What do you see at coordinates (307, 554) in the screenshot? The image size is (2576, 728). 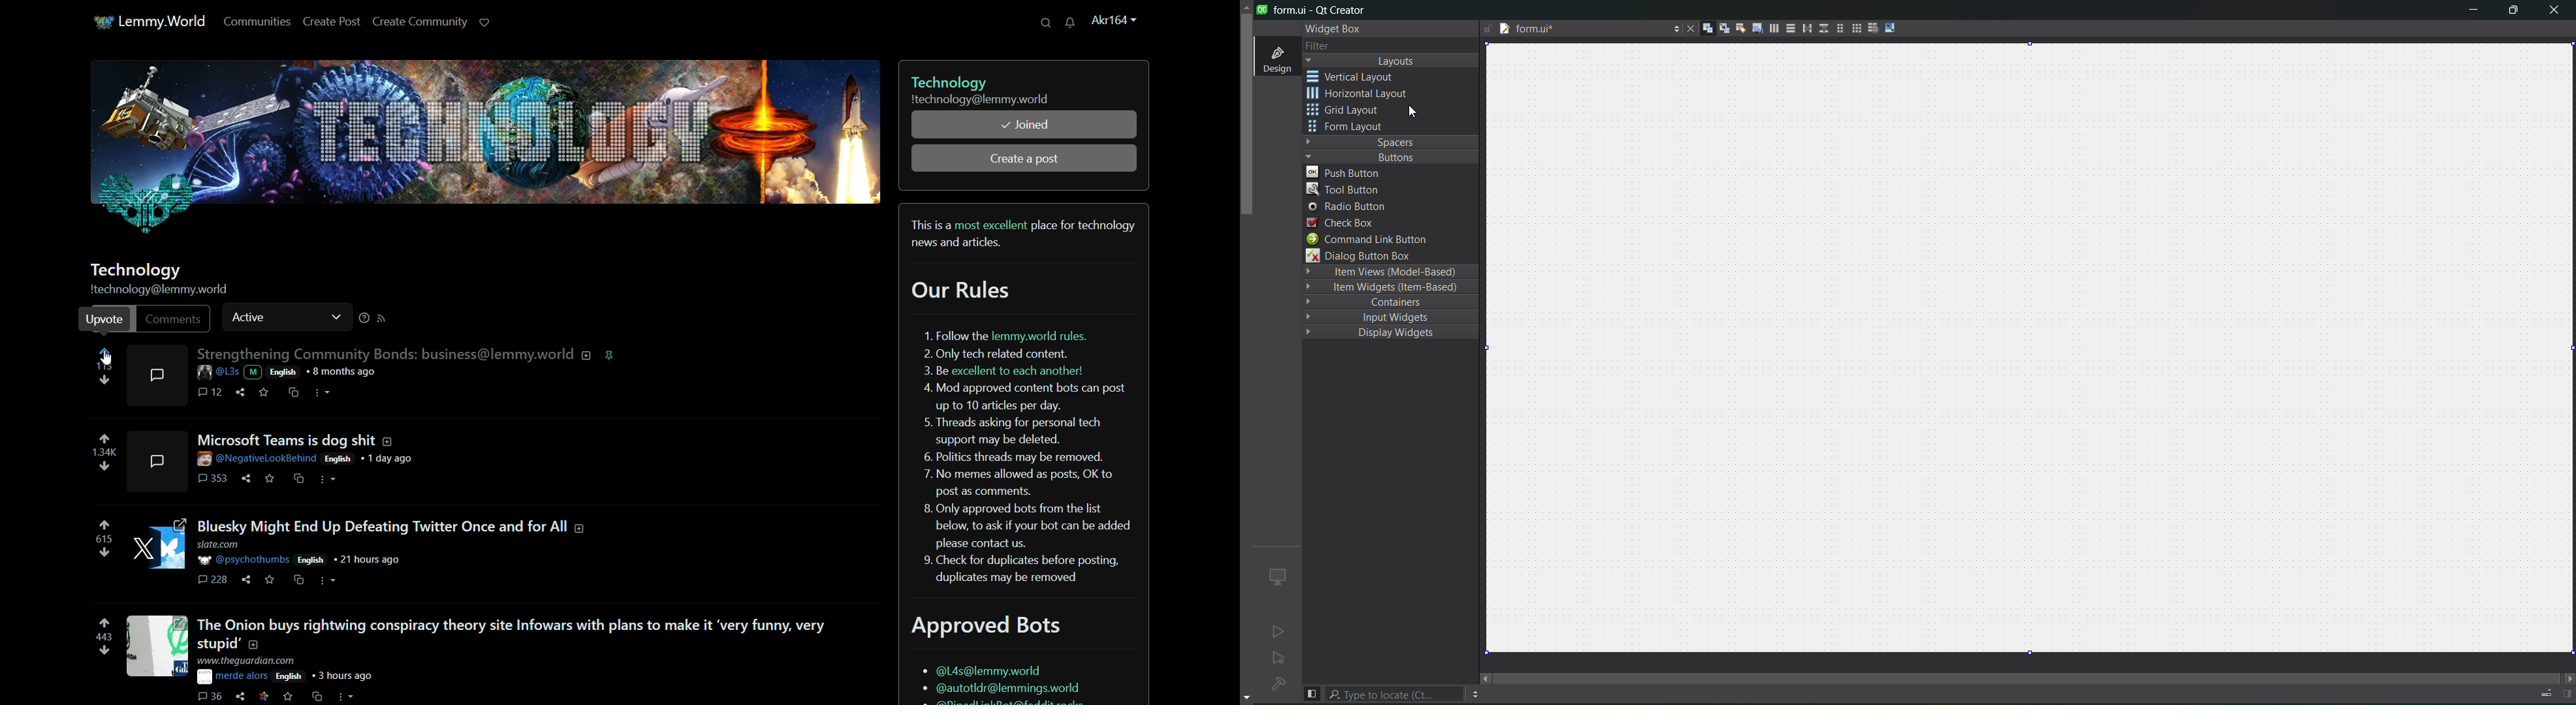 I see `post details` at bounding box center [307, 554].